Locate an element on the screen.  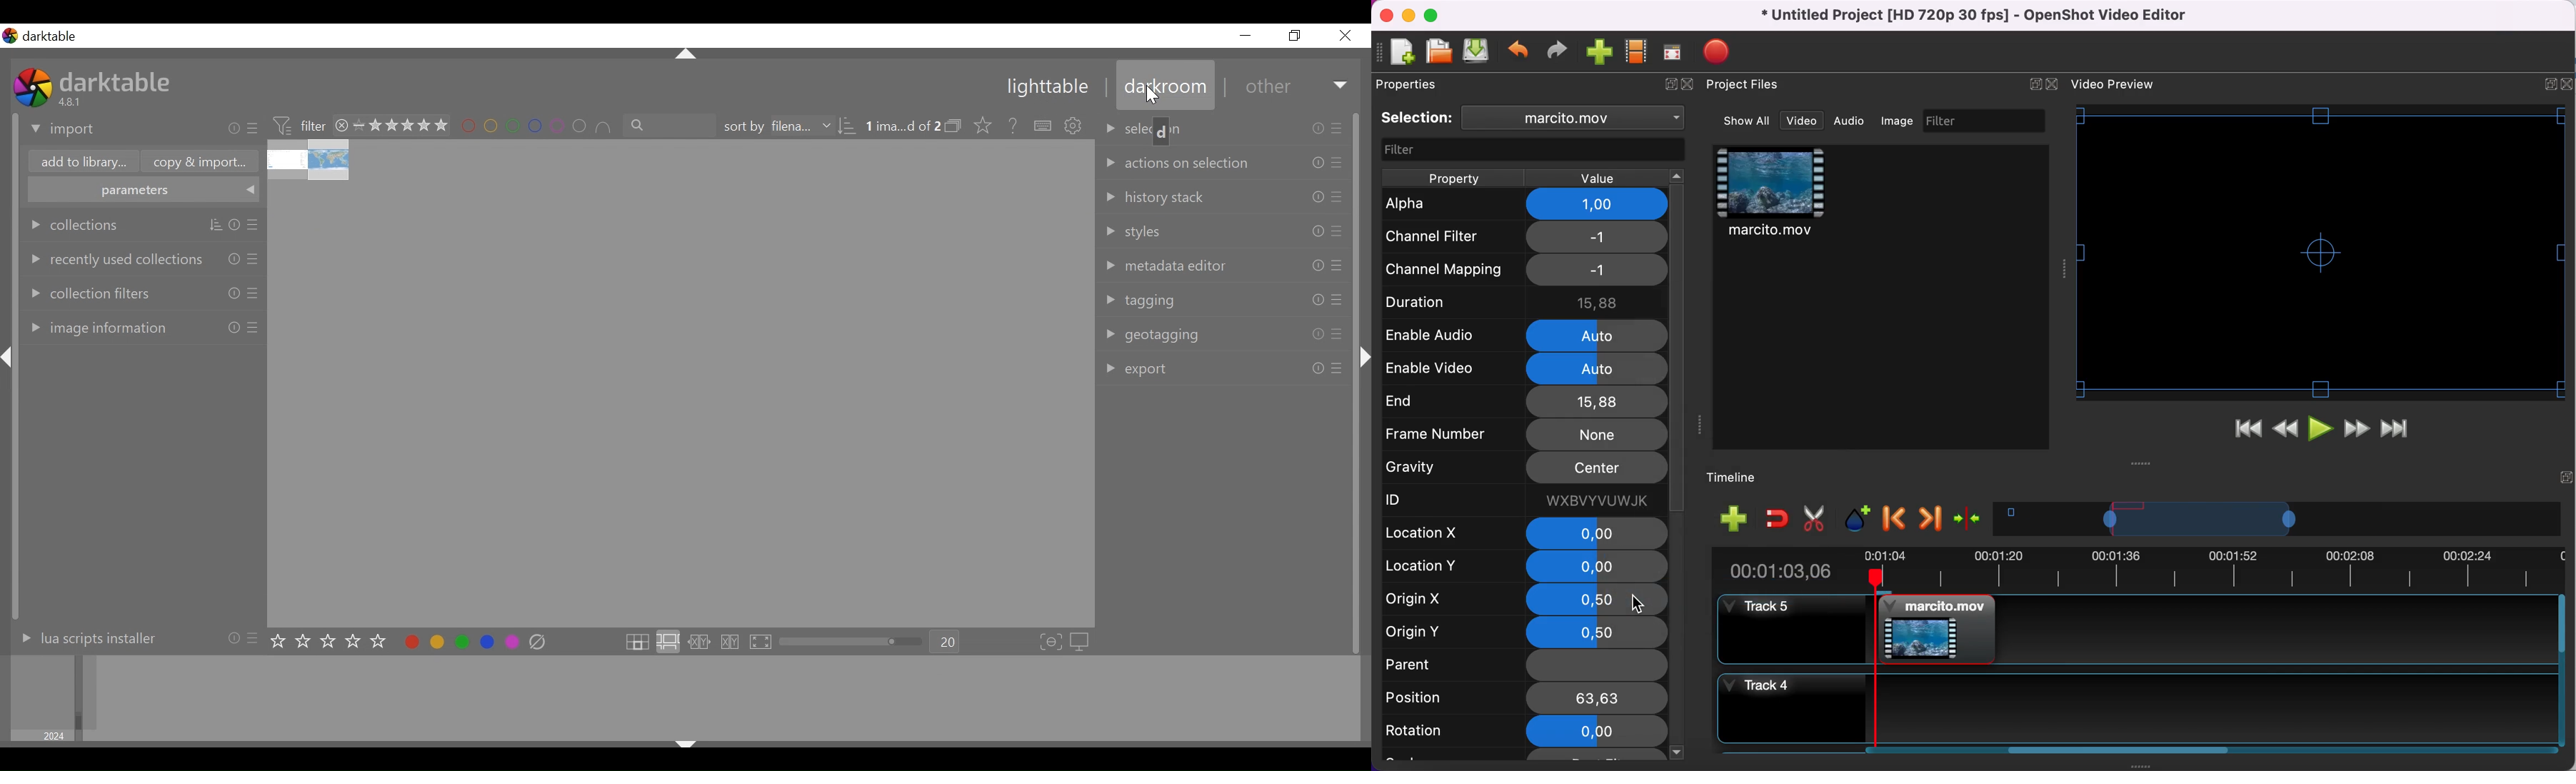
image is located at coordinates (1899, 121).